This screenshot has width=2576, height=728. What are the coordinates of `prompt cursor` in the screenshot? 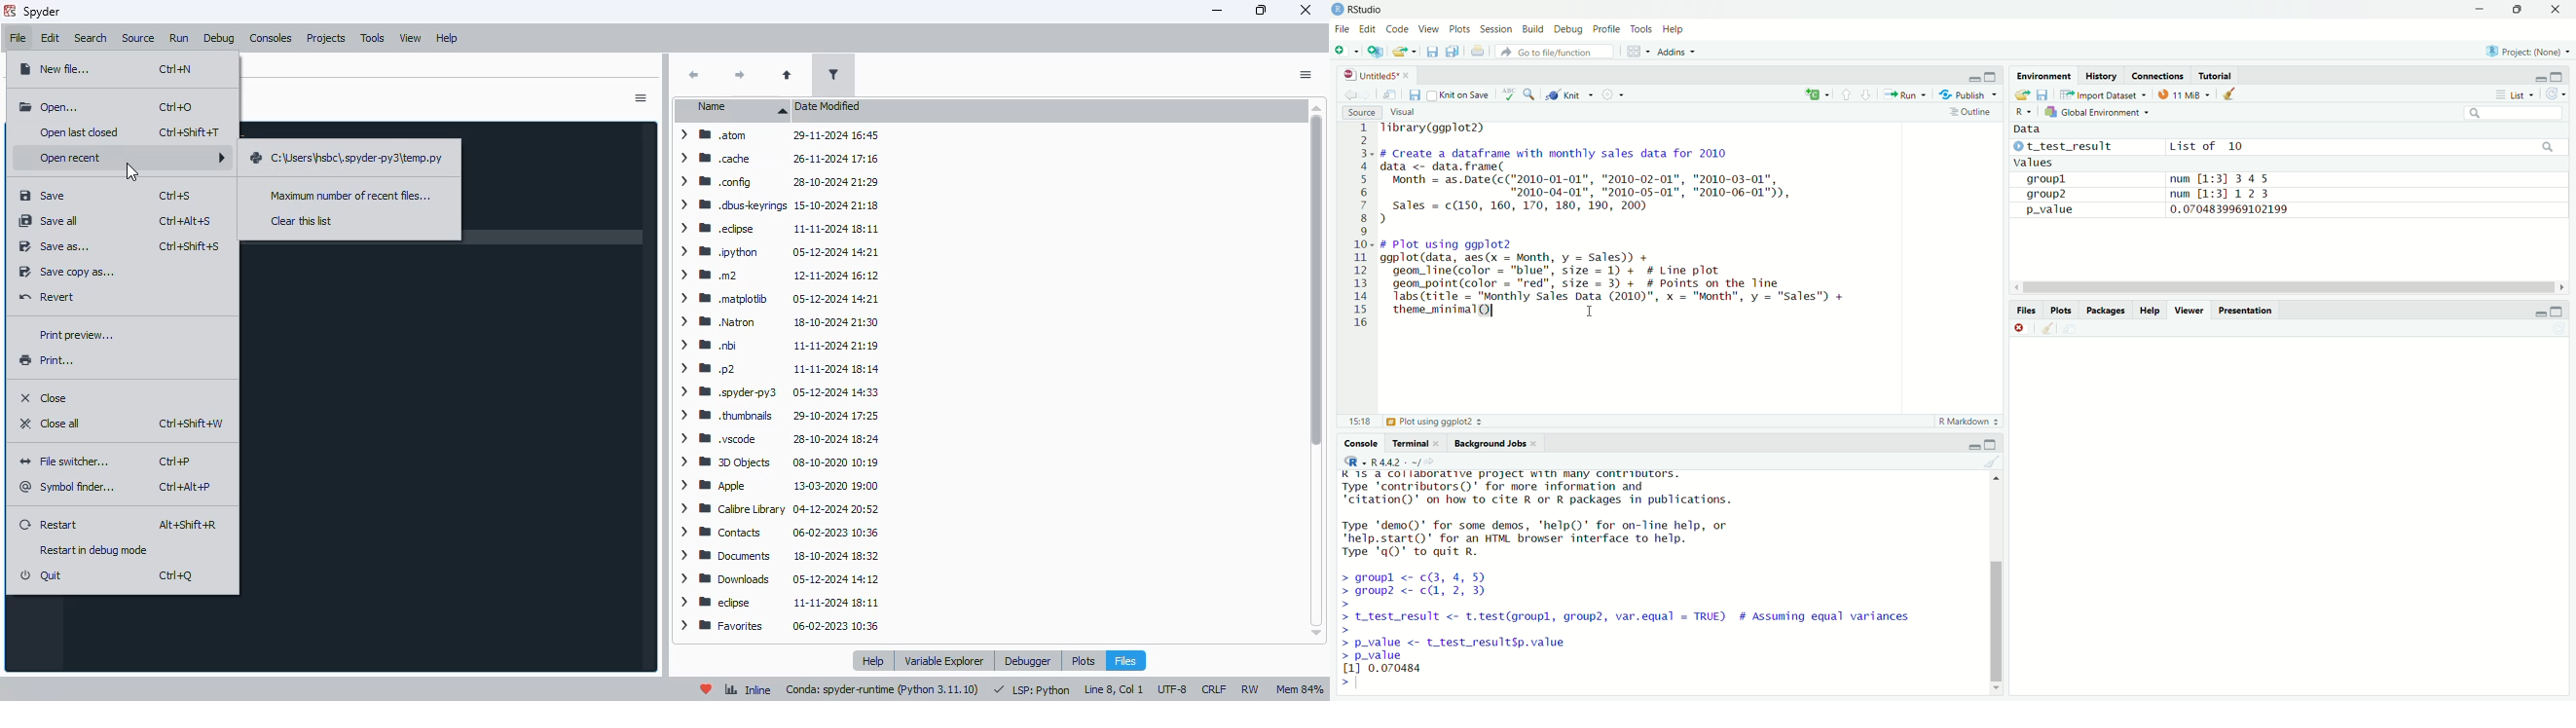 It's located at (1352, 682).